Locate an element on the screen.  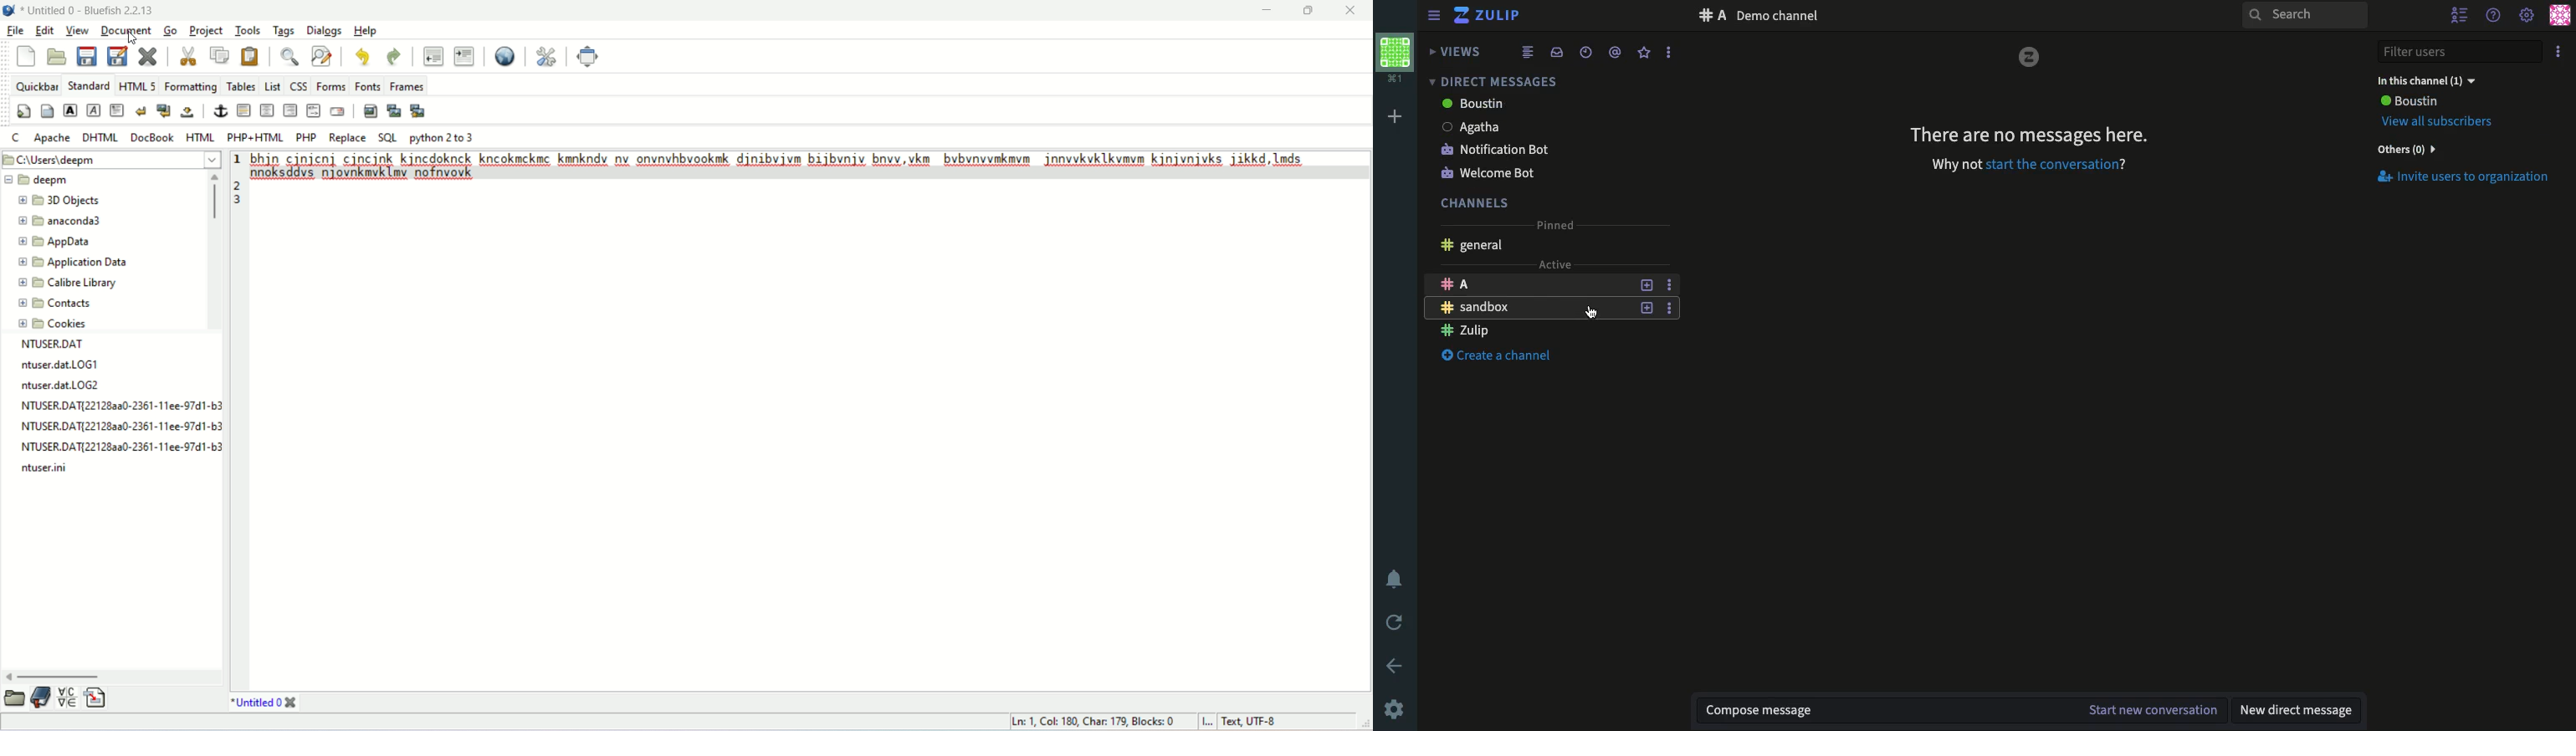
contacts is located at coordinates (57, 303).